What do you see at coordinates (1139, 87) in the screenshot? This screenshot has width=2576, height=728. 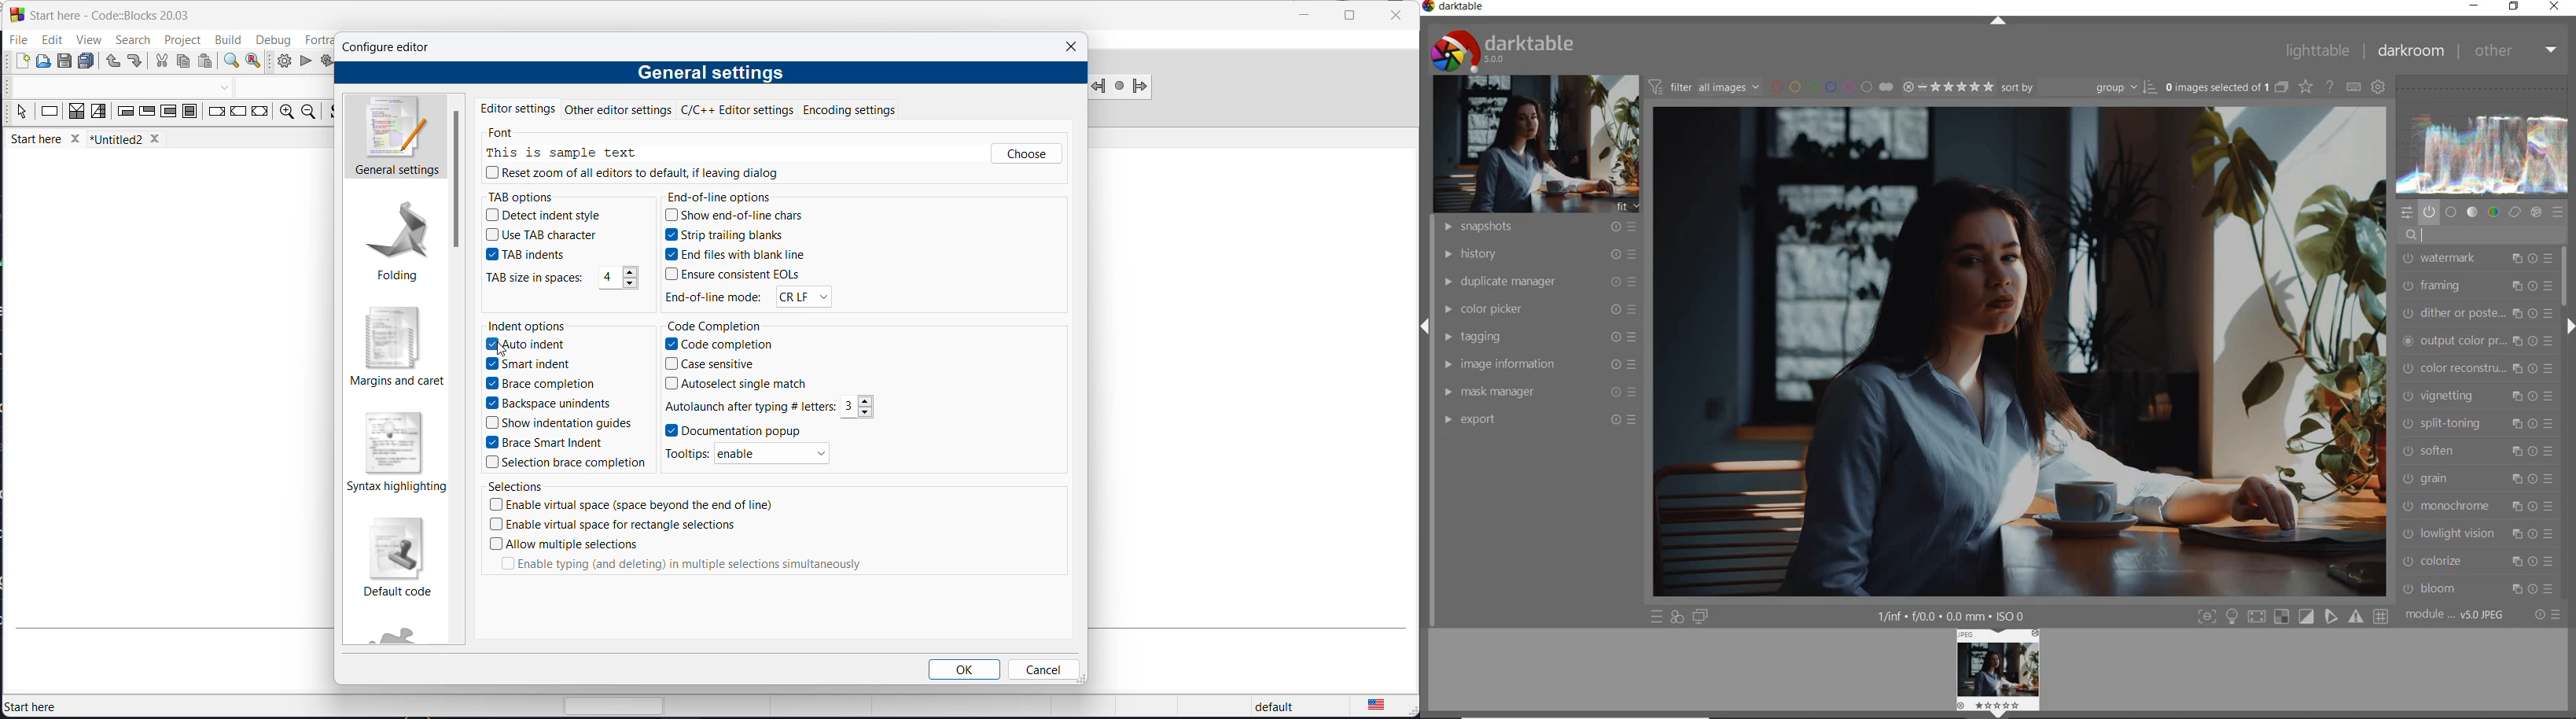 I see `jump forward` at bounding box center [1139, 87].